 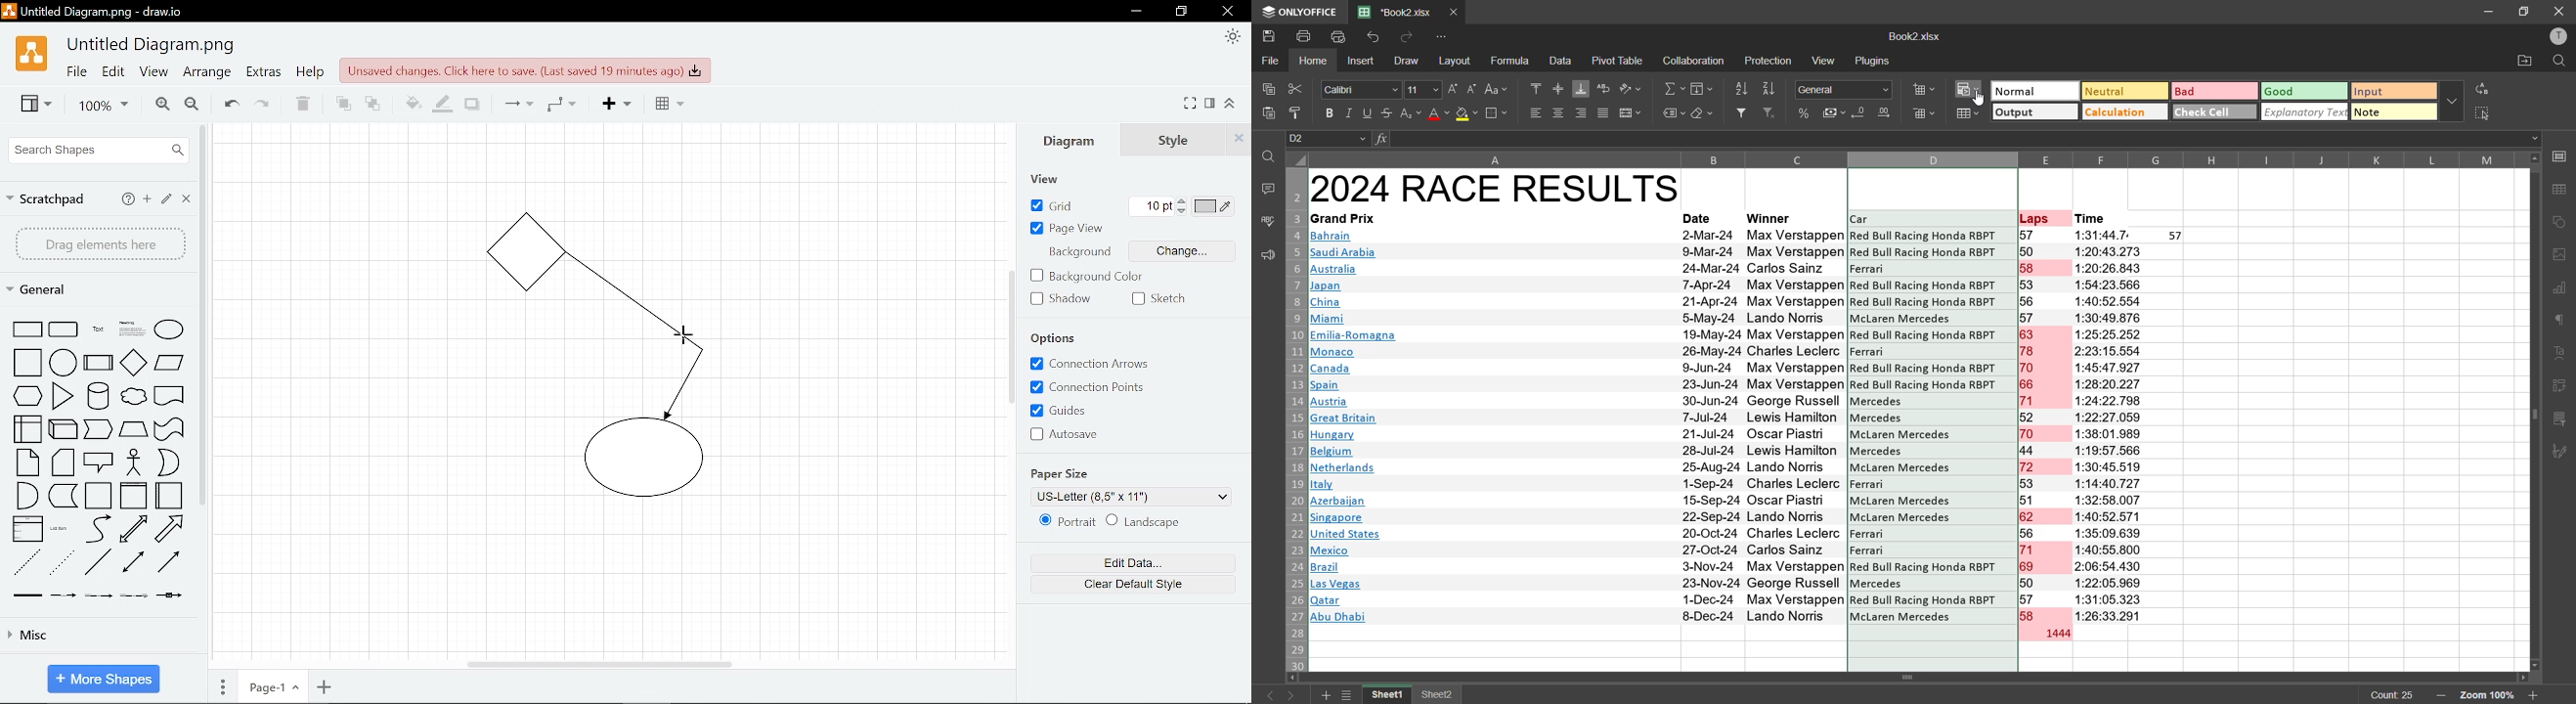 I want to click on select all, so click(x=2484, y=113).